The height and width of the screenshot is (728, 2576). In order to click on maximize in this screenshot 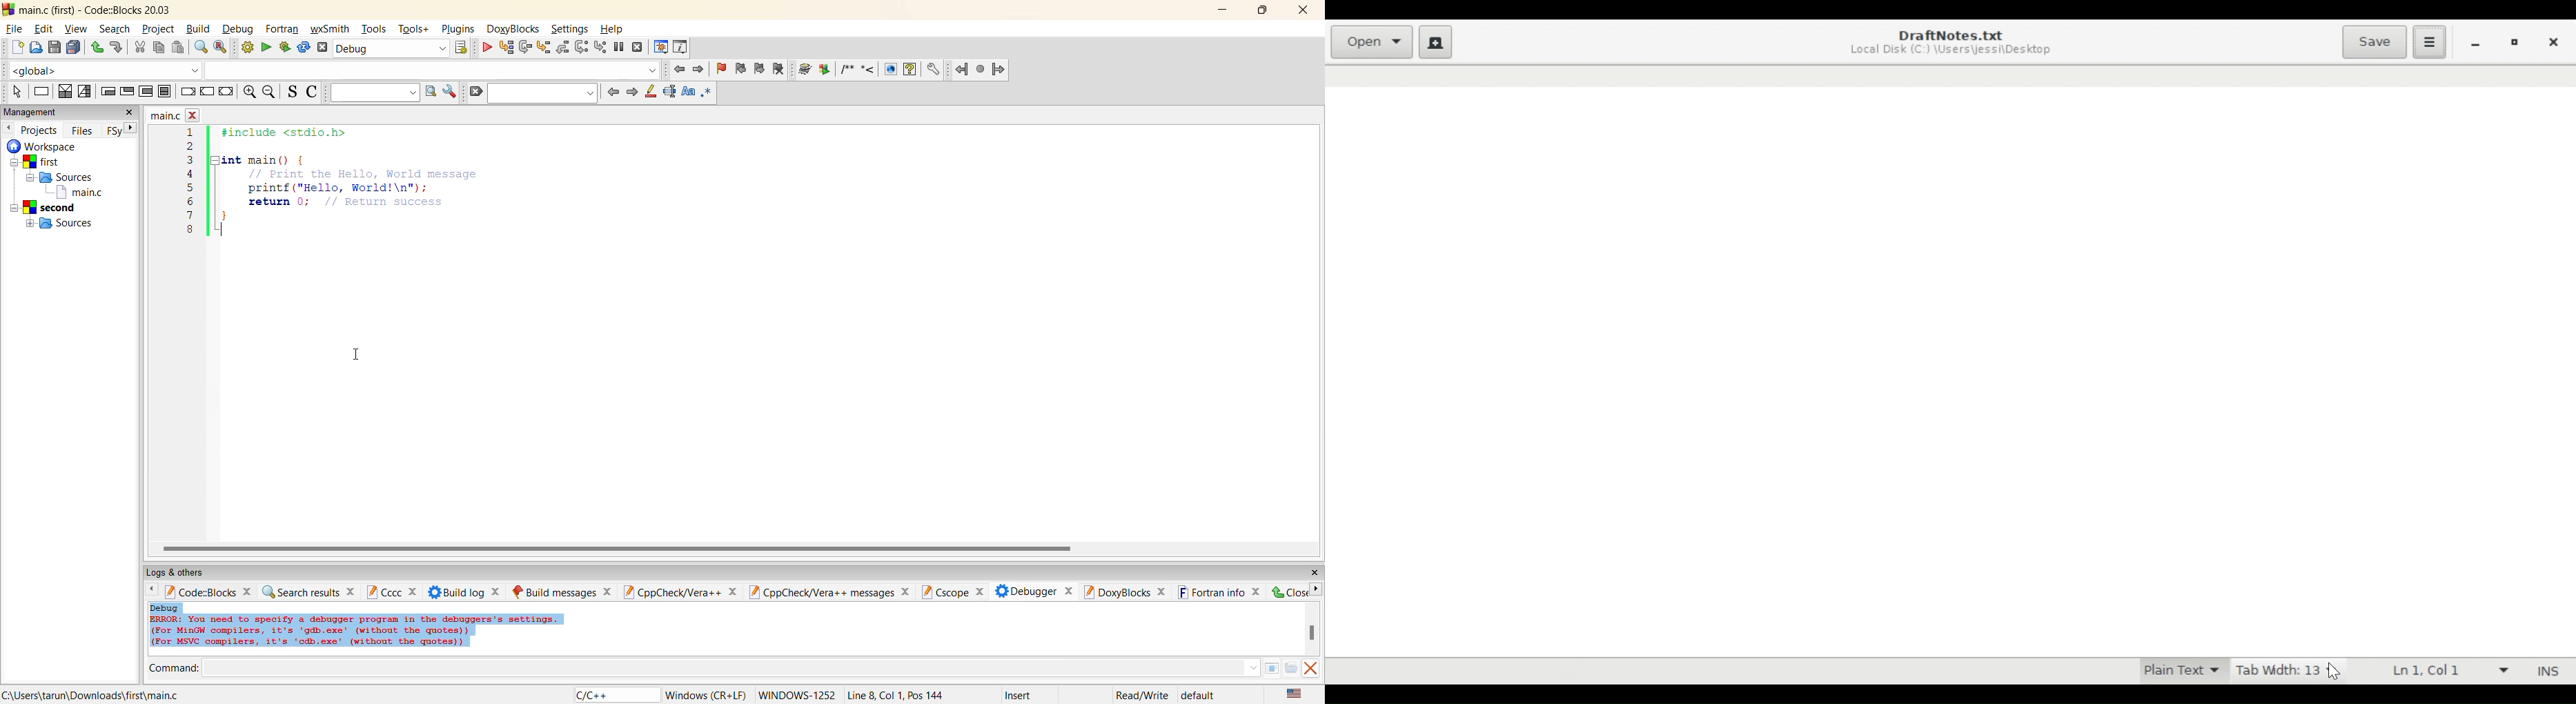, I will do `click(1264, 10)`.